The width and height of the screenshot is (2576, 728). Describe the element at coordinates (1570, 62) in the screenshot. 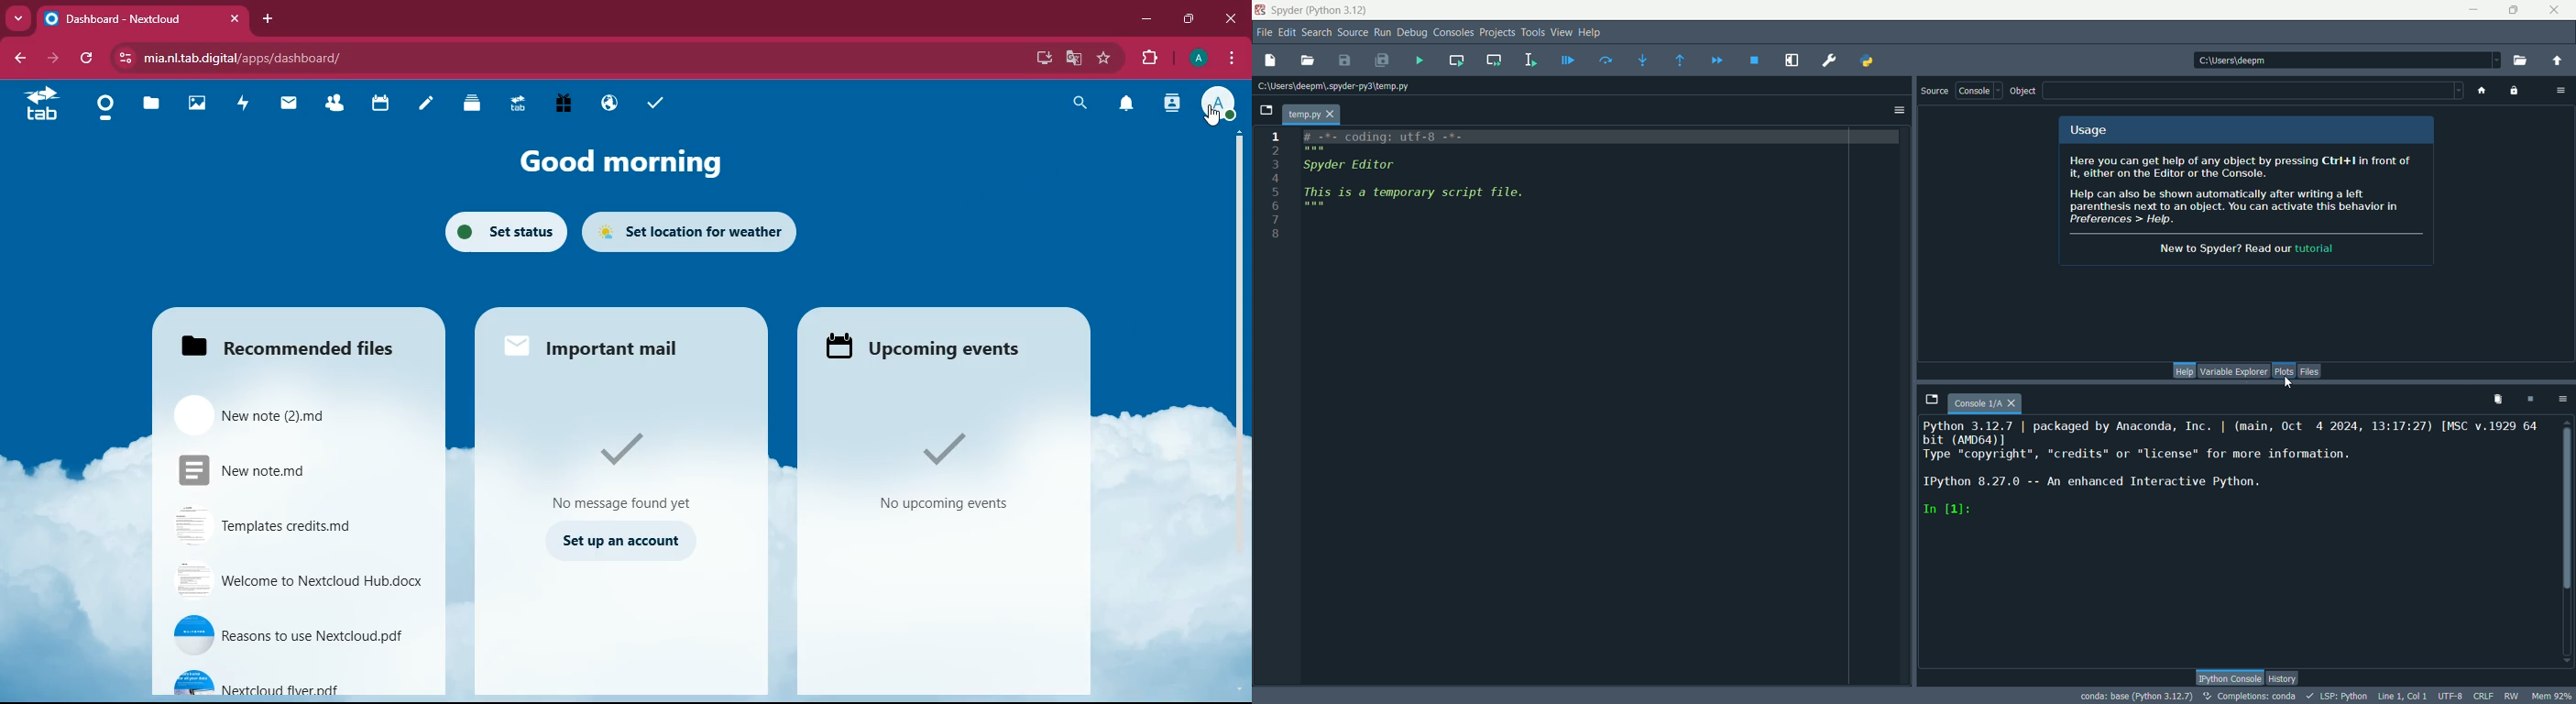

I see `debug files` at that location.